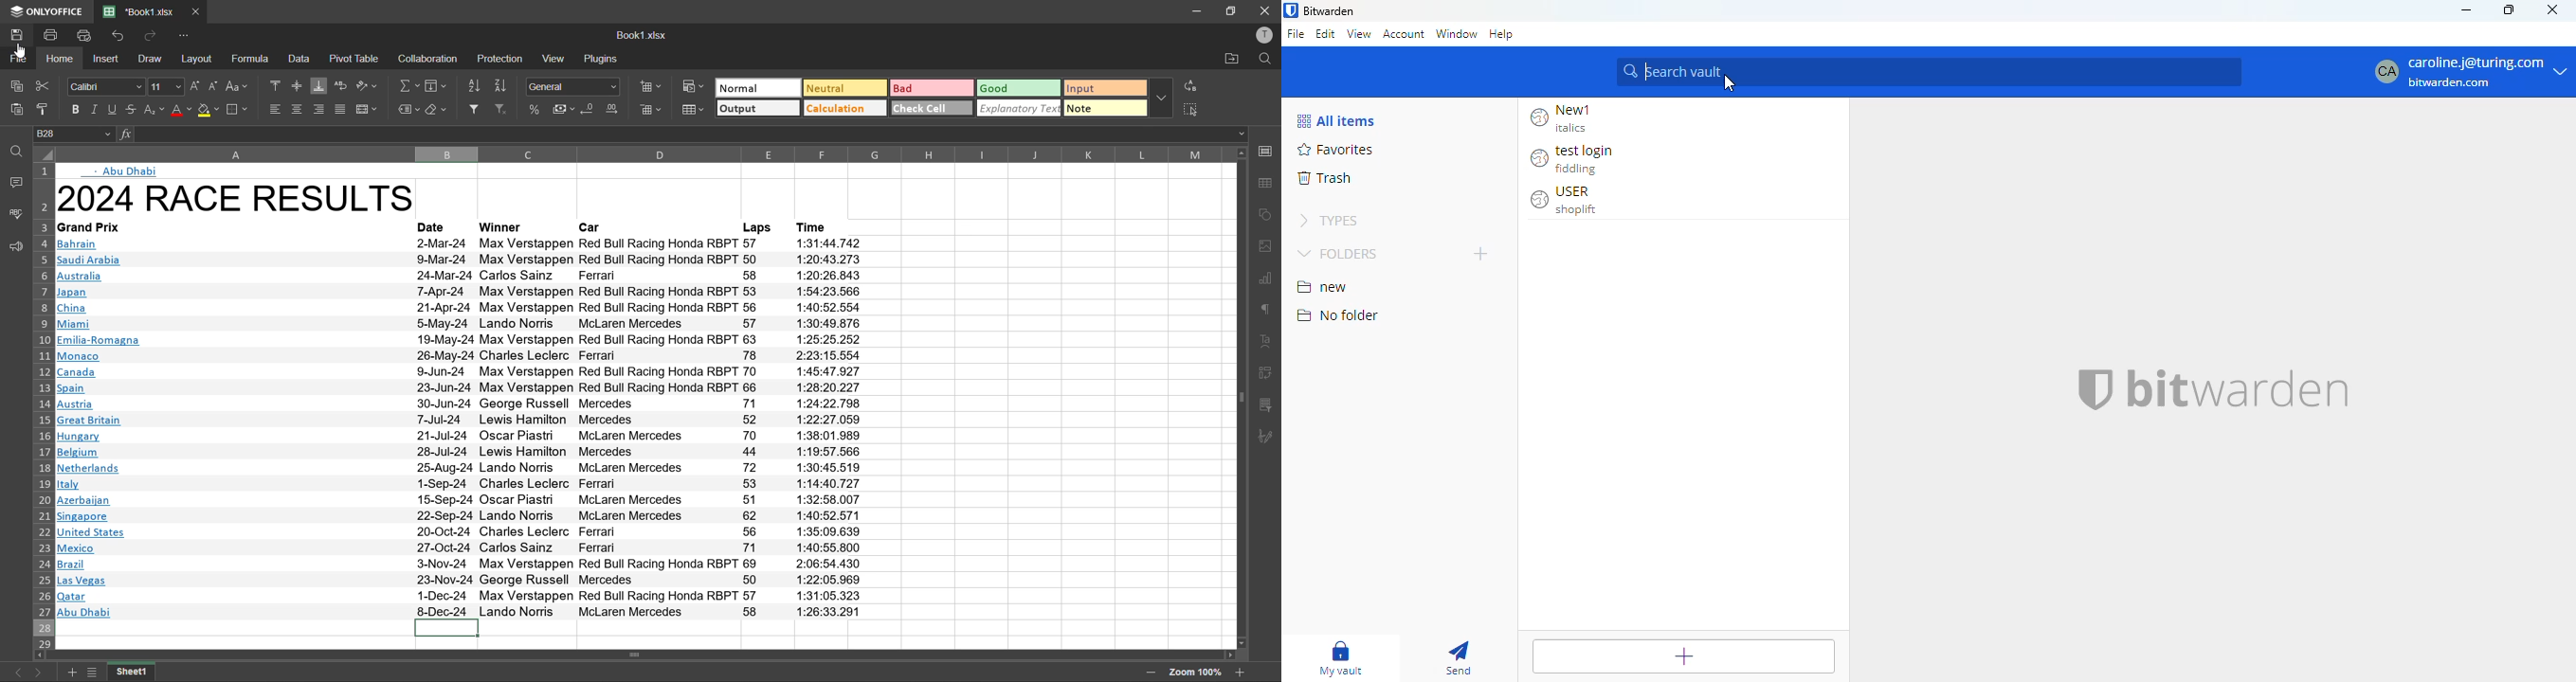 The height and width of the screenshot is (700, 2576). Describe the element at coordinates (644, 35) in the screenshot. I see `file name: Book1.xlsx` at that location.